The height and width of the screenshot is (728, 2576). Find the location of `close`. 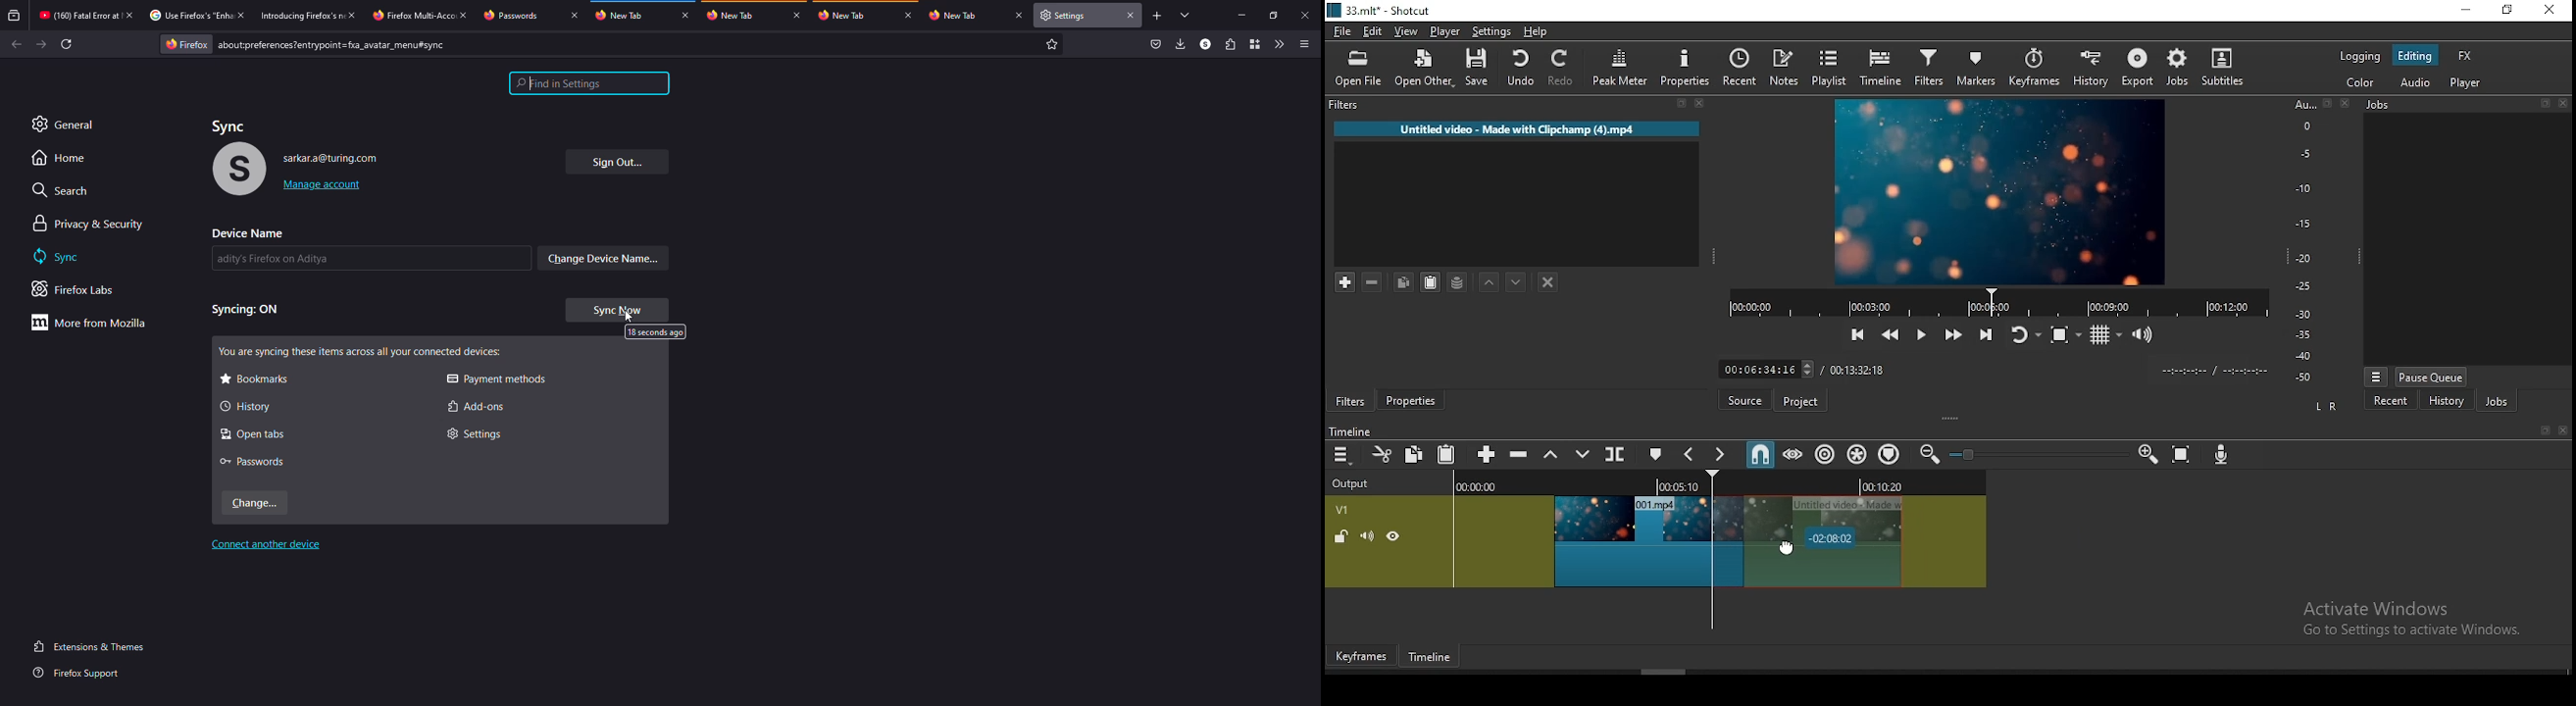

close is located at coordinates (352, 15).